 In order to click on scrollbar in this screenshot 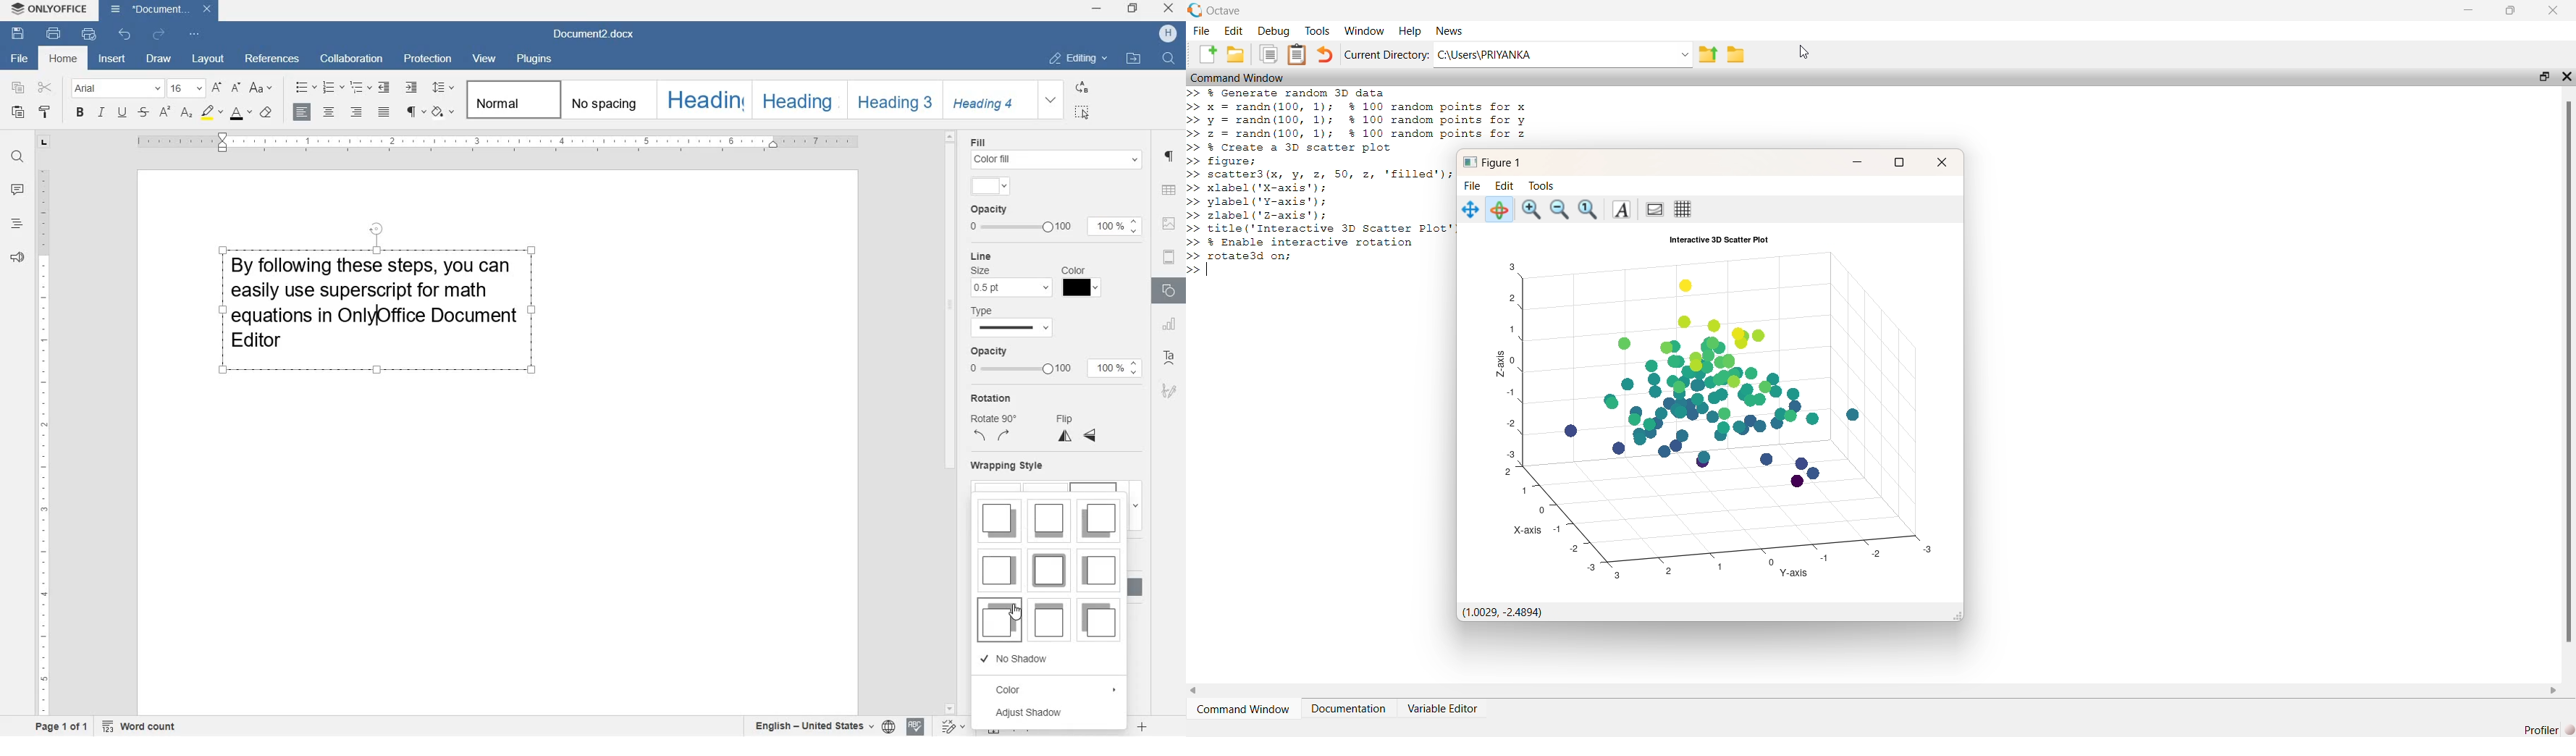, I will do `click(952, 421)`.